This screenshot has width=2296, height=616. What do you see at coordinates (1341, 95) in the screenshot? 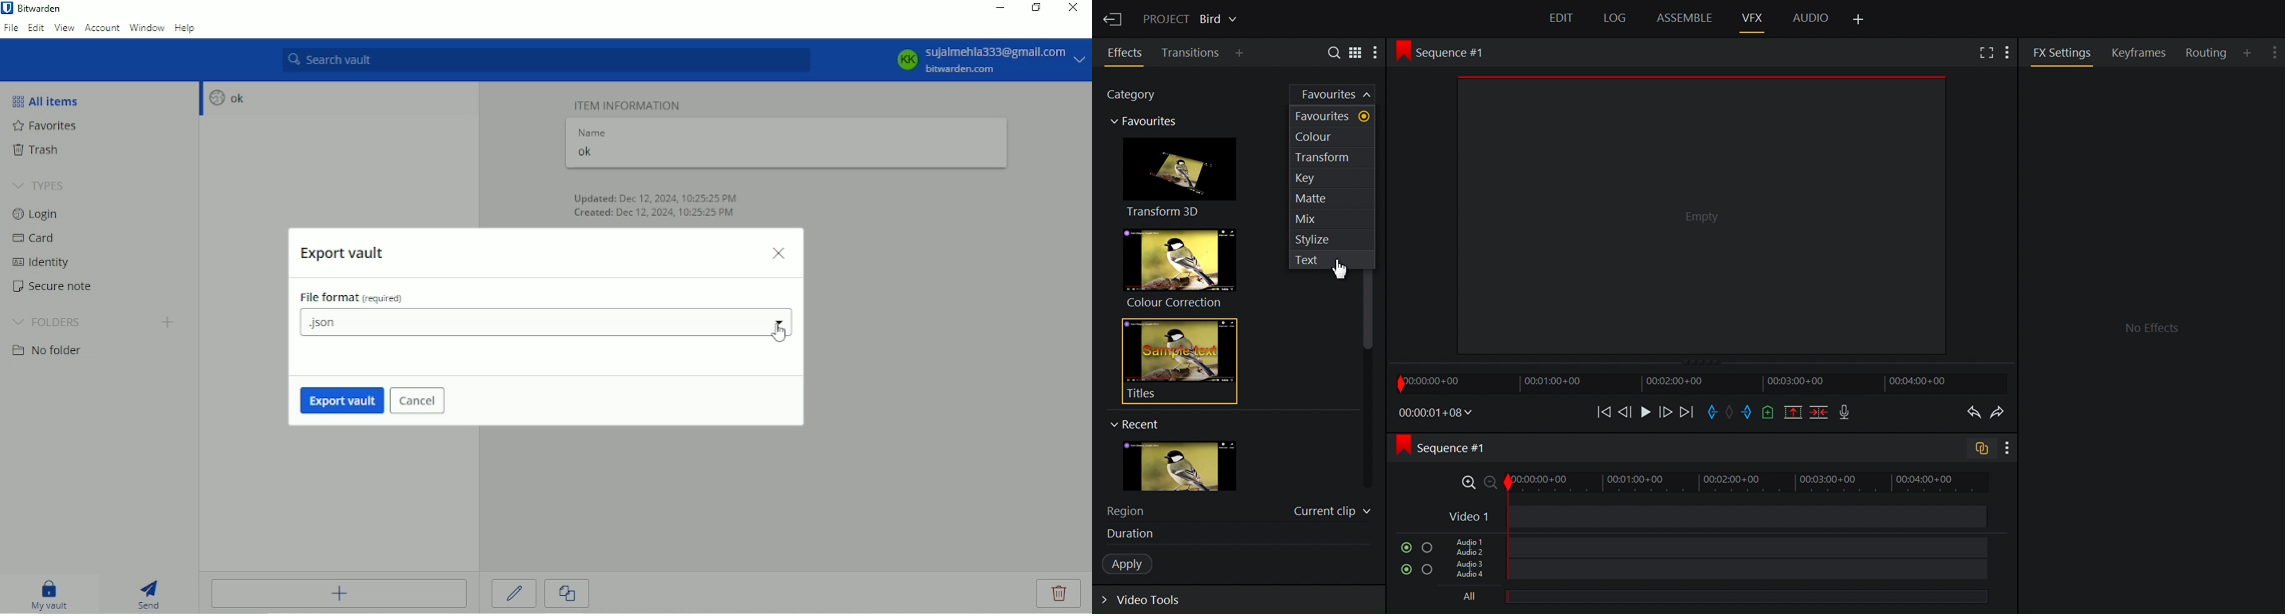
I see `Favorites` at bounding box center [1341, 95].